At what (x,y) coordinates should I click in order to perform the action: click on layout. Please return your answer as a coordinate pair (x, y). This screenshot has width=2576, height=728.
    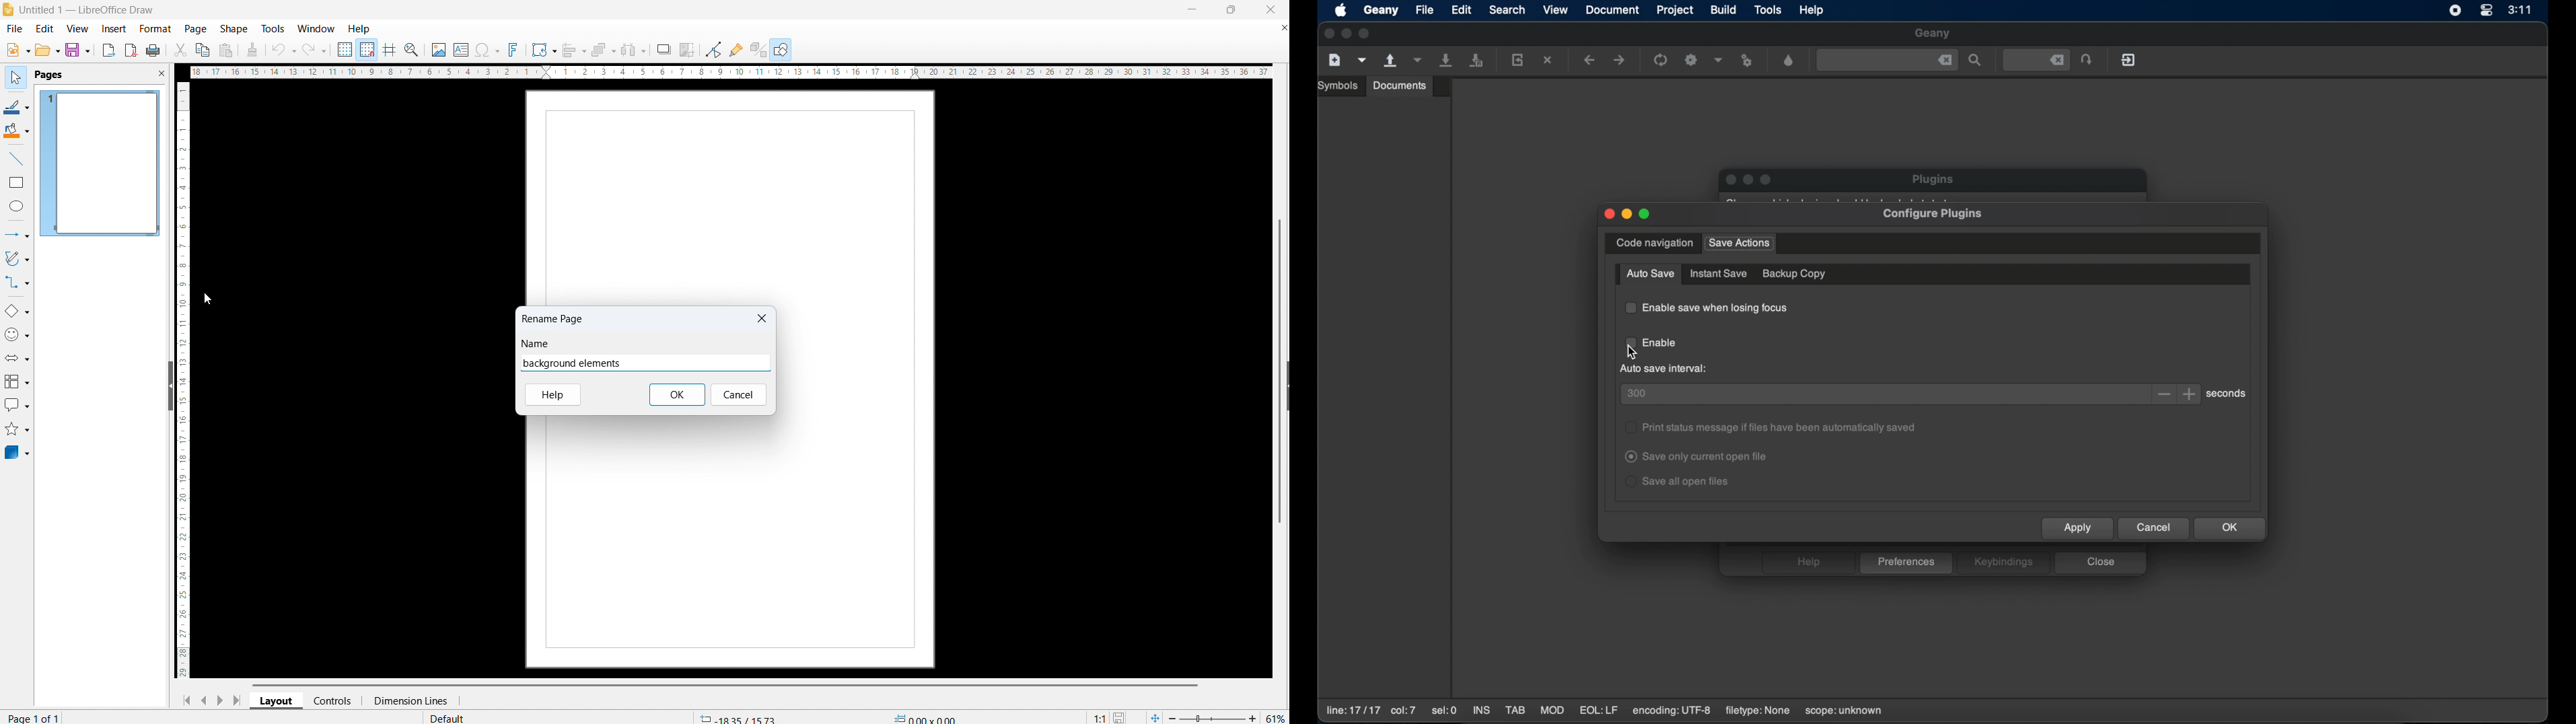
    Looking at the image, I should click on (277, 701).